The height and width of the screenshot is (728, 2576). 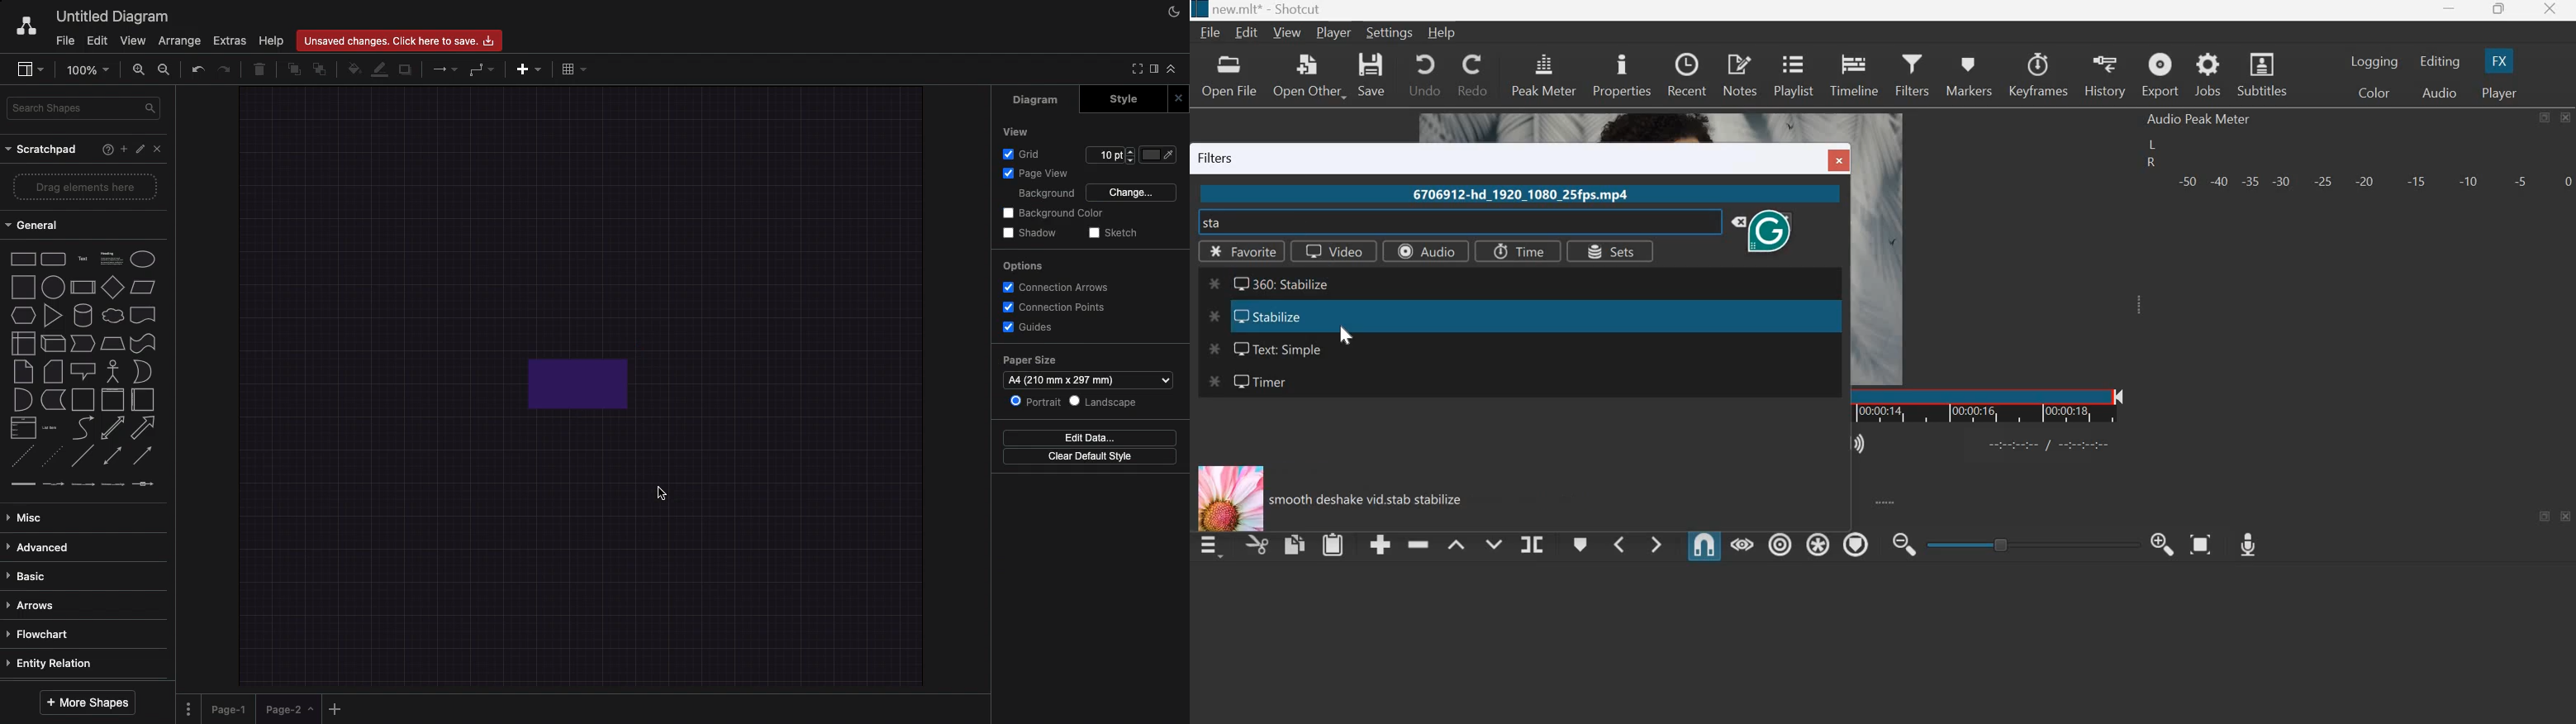 What do you see at coordinates (97, 40) in the screenshot?
I see `Edit` at bounding box center [97, 40].